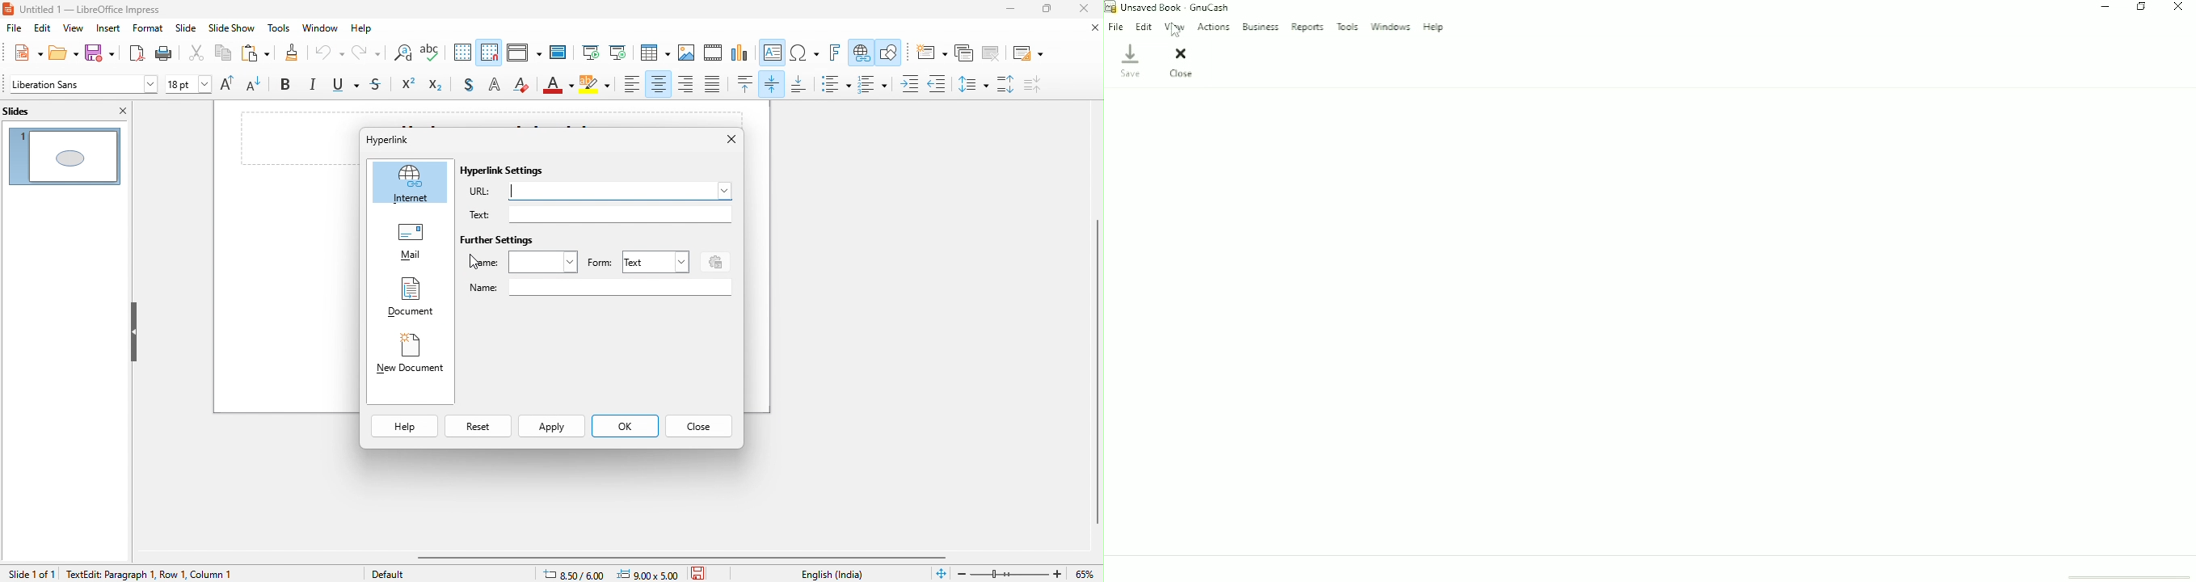 The height and width of the screenshot is (588, 2212). What do you see at coordinates (911, 83) in the screenshot?
I see `increase indent` at bounding box center [911, 83].